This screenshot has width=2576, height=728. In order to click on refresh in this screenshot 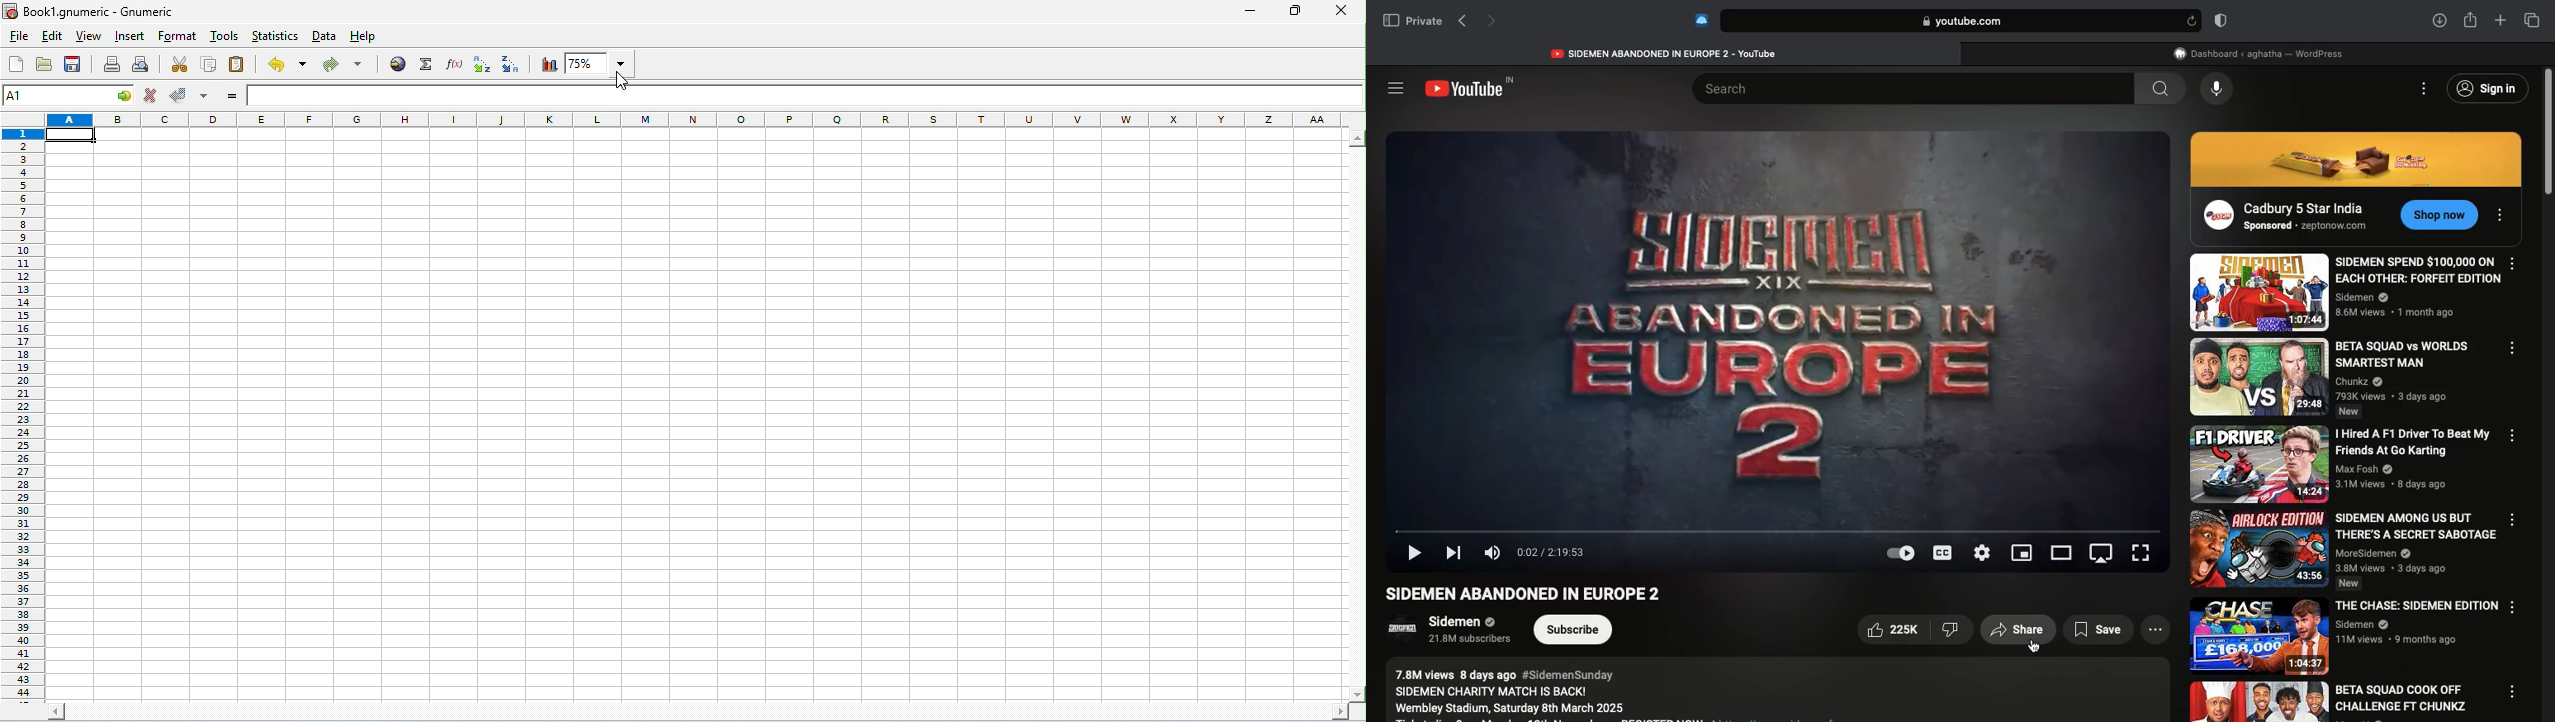, I will do `click(2190, 21)`.